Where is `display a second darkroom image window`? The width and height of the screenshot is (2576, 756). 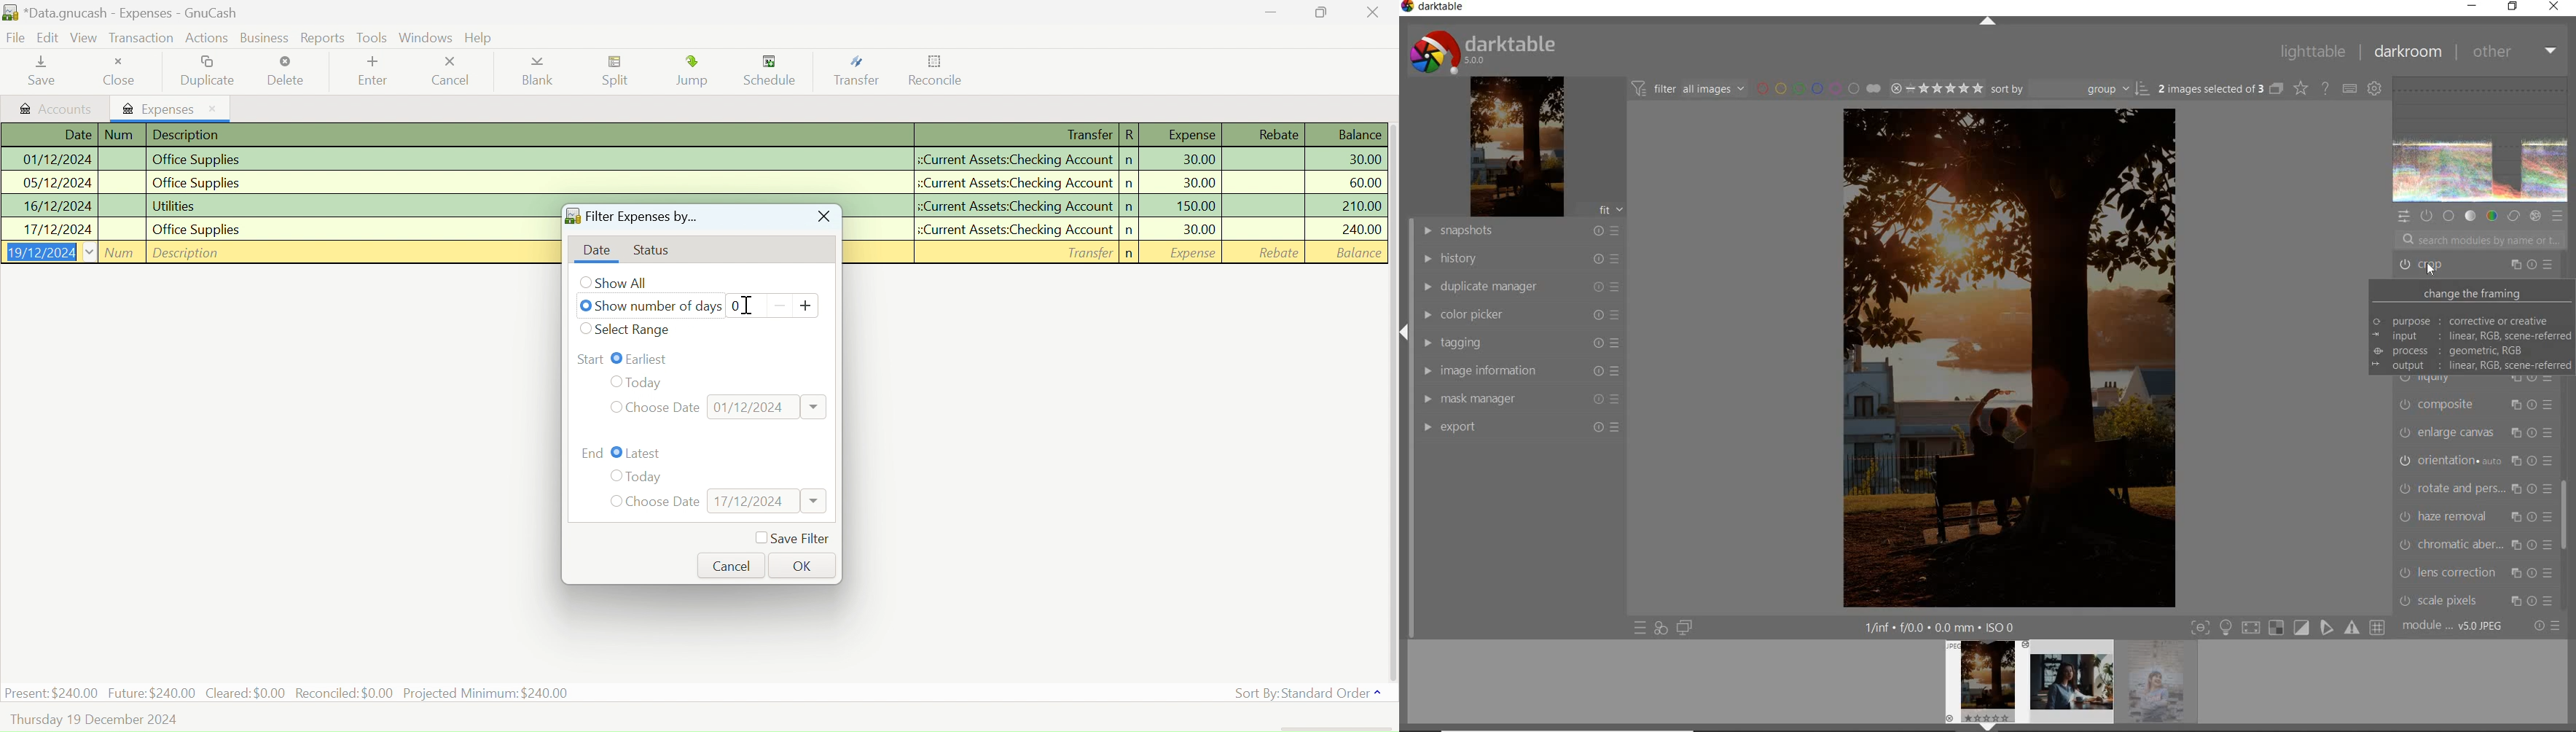
display a second darkroom image window is located at coordinates (1684, 629).